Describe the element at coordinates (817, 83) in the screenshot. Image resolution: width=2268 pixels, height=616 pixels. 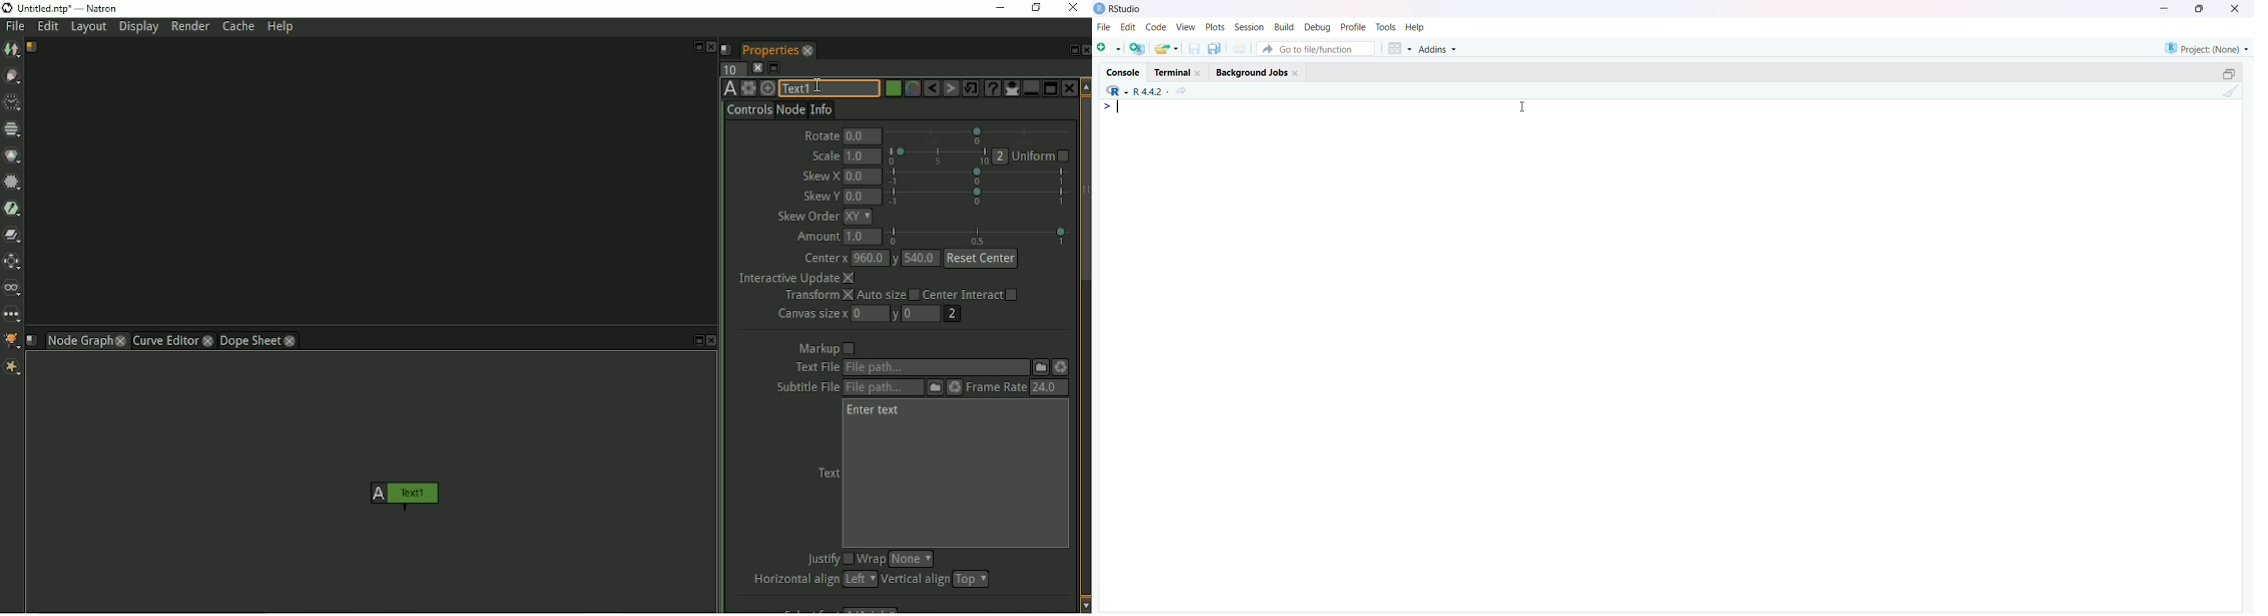
I see `cursor` at that location.